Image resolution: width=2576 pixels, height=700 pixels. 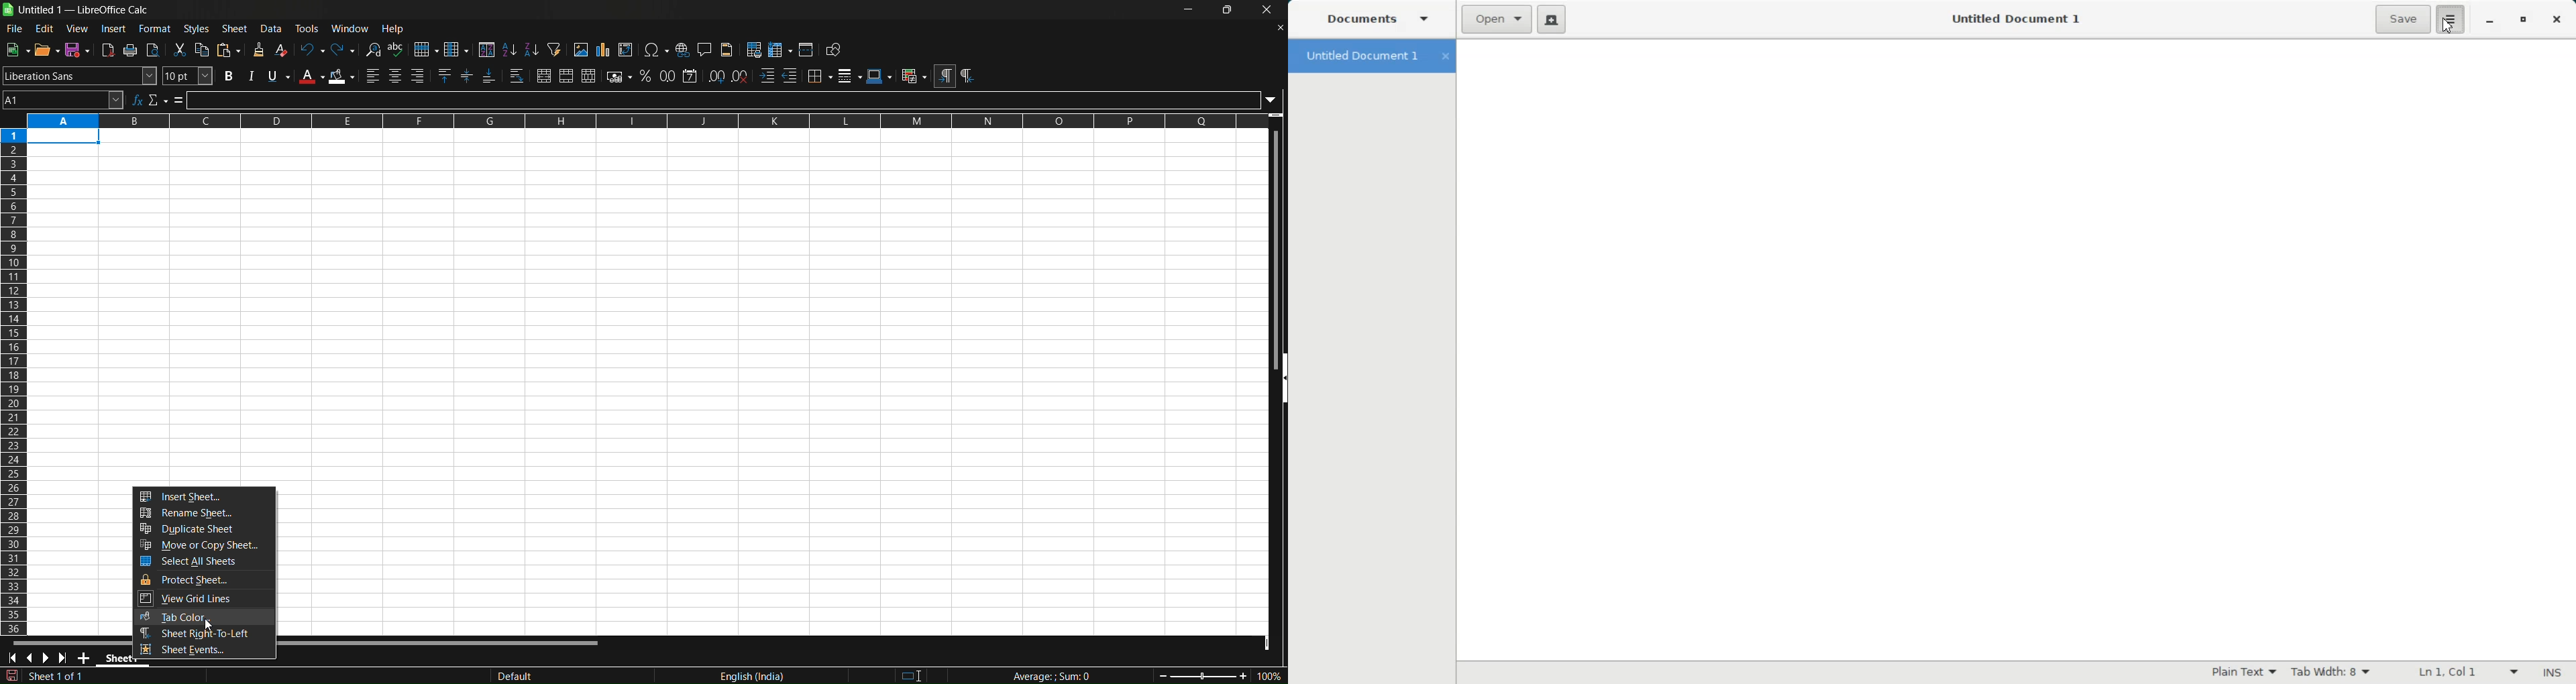 I want to click on scroll to previous sheet, so click(x=32, y=659).